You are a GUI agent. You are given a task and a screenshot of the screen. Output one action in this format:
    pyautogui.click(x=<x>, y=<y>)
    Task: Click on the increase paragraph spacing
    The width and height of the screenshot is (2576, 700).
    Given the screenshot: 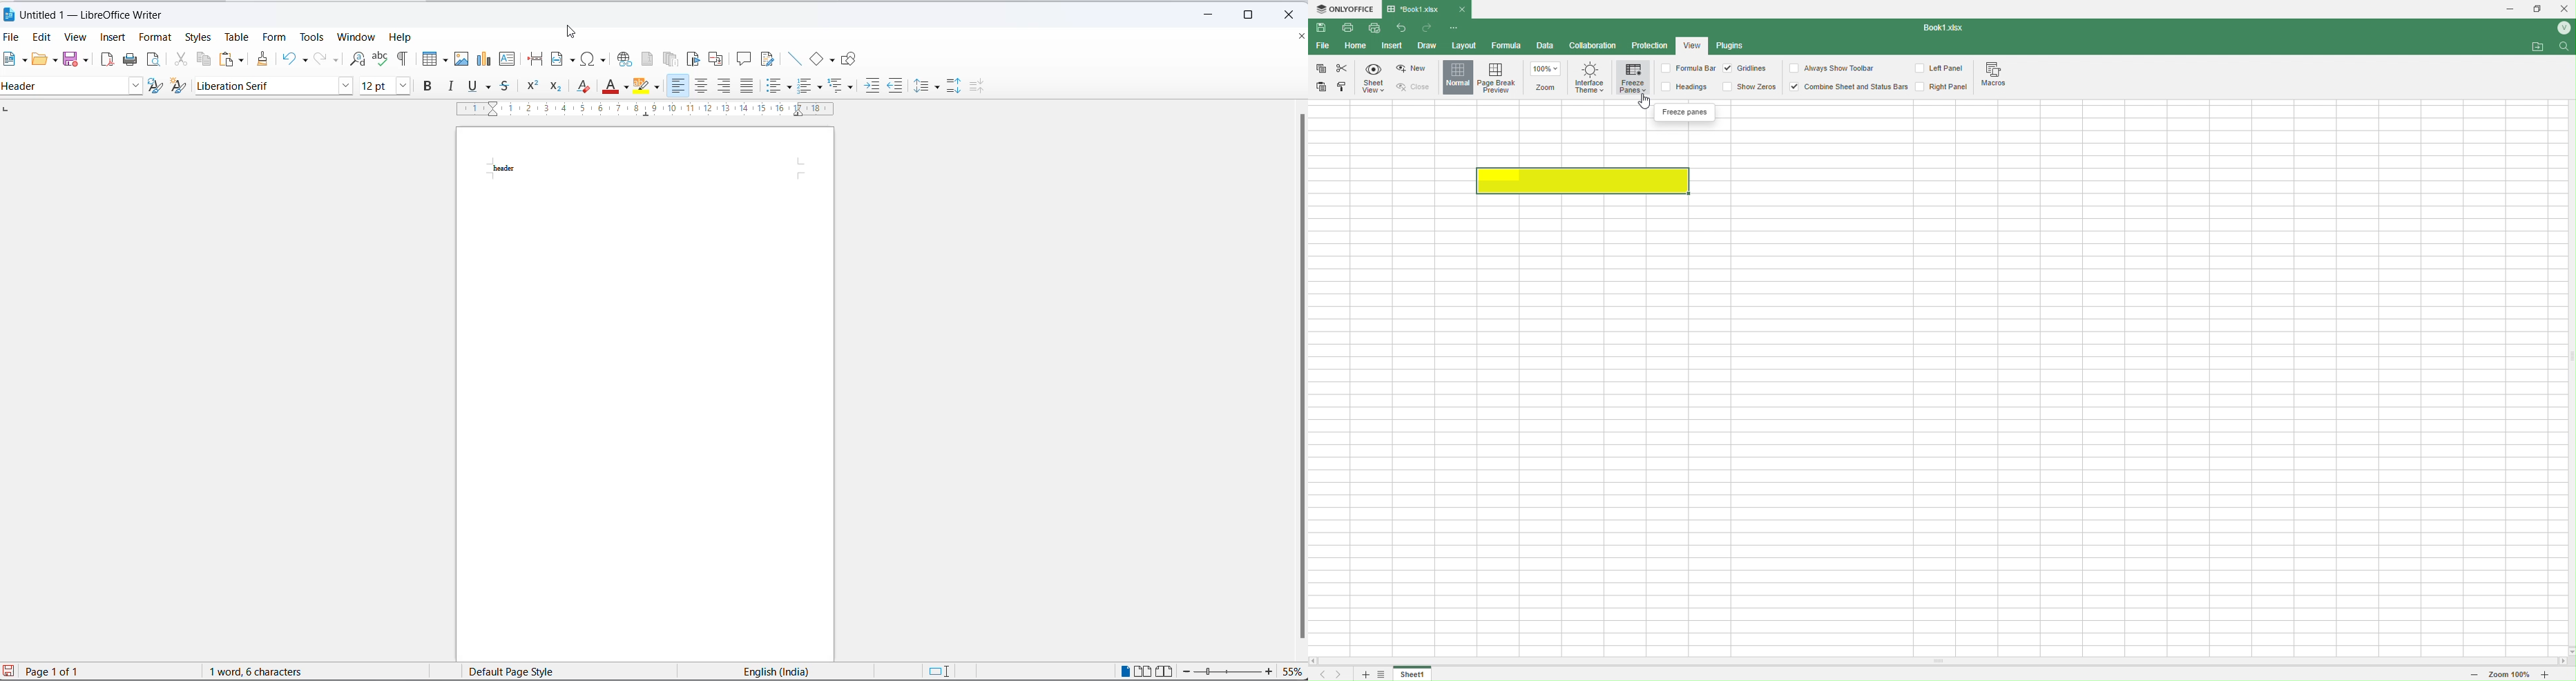 What is the action you would take?
    pyautogui.click(x=955, y=87)
    